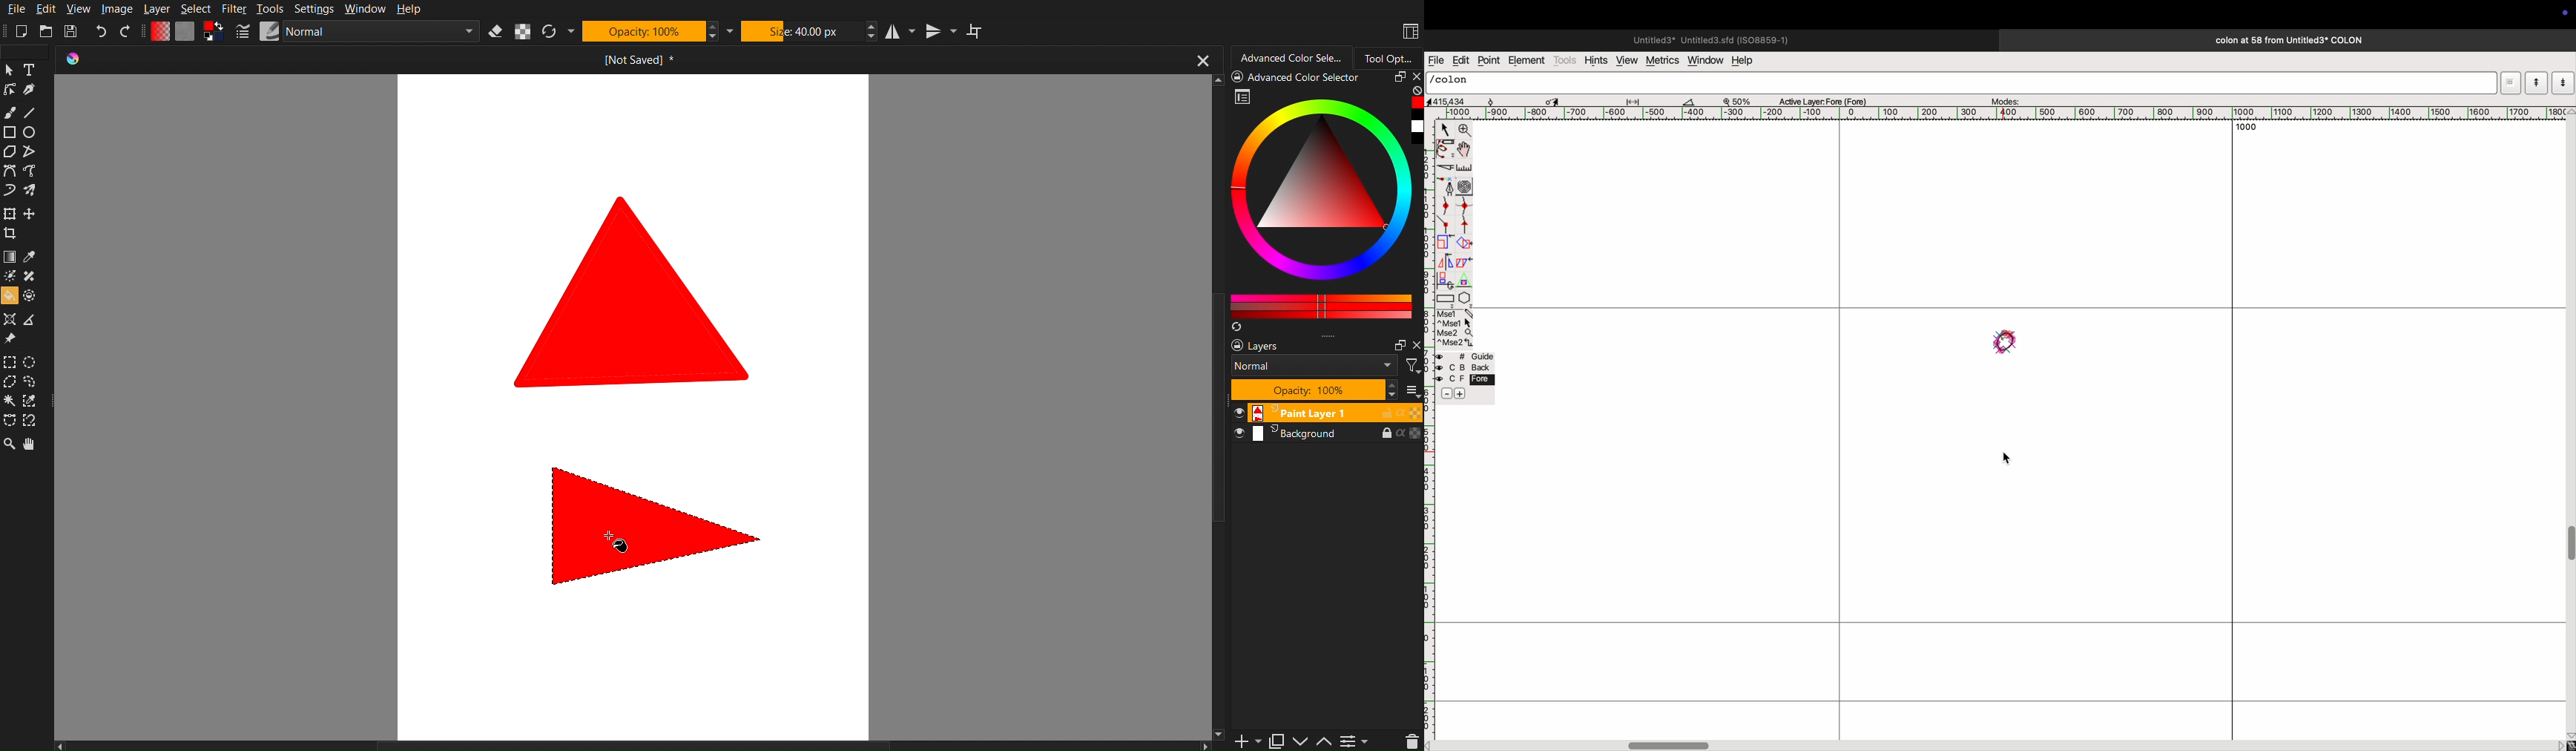  I want to click on Tool Options, so click(1393, 56).